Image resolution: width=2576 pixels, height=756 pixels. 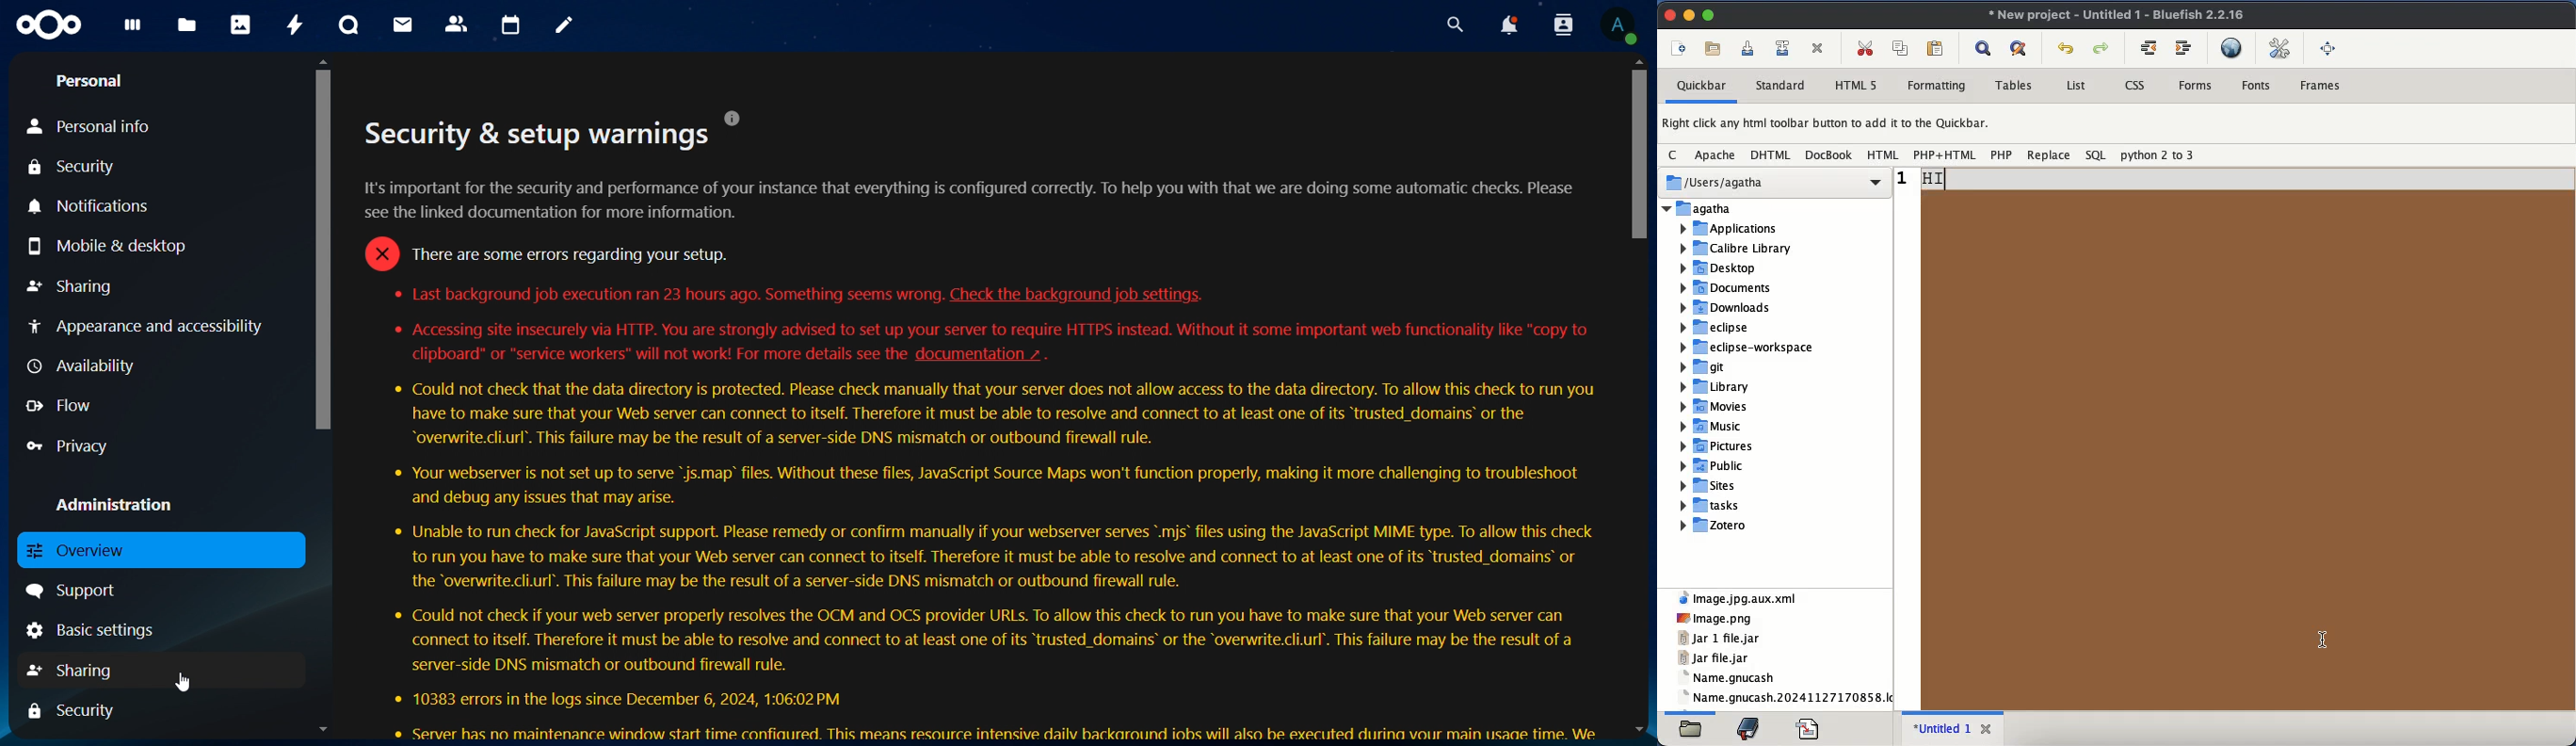 What do you see at coordinates (1729, 230) in the screenshot?
I see `Applications` at bounding box center [1729, 230].